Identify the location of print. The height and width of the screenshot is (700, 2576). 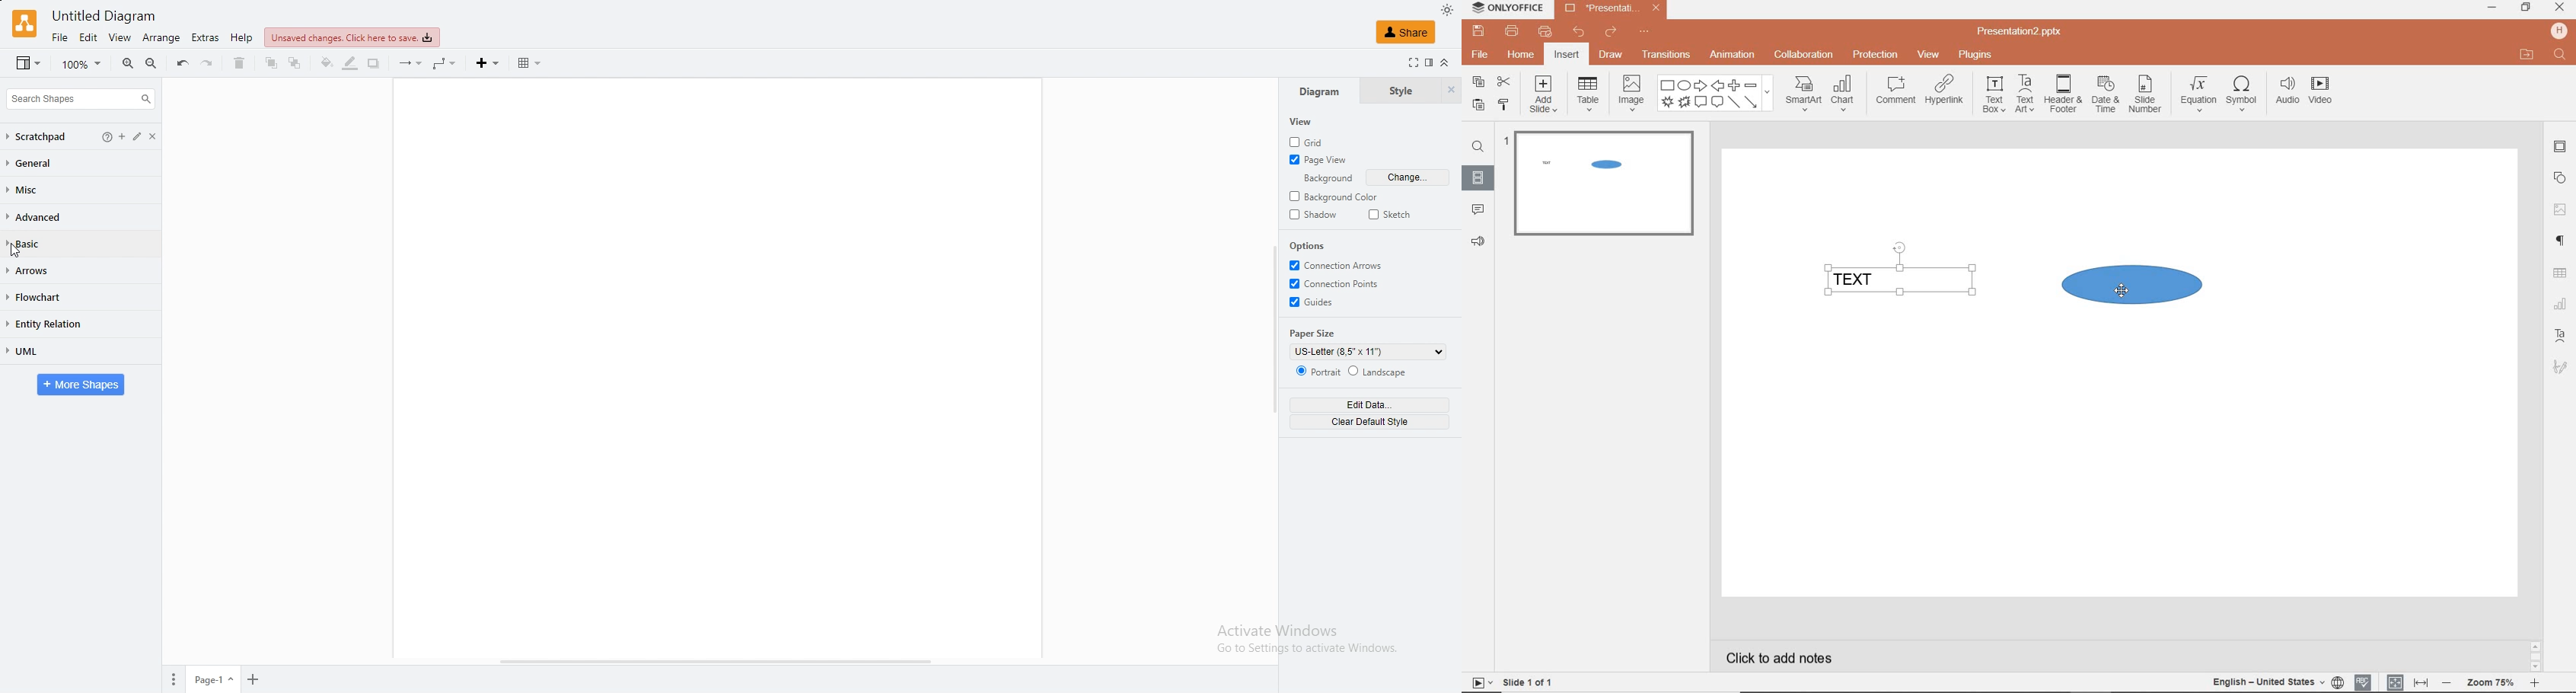
(1513, 31).